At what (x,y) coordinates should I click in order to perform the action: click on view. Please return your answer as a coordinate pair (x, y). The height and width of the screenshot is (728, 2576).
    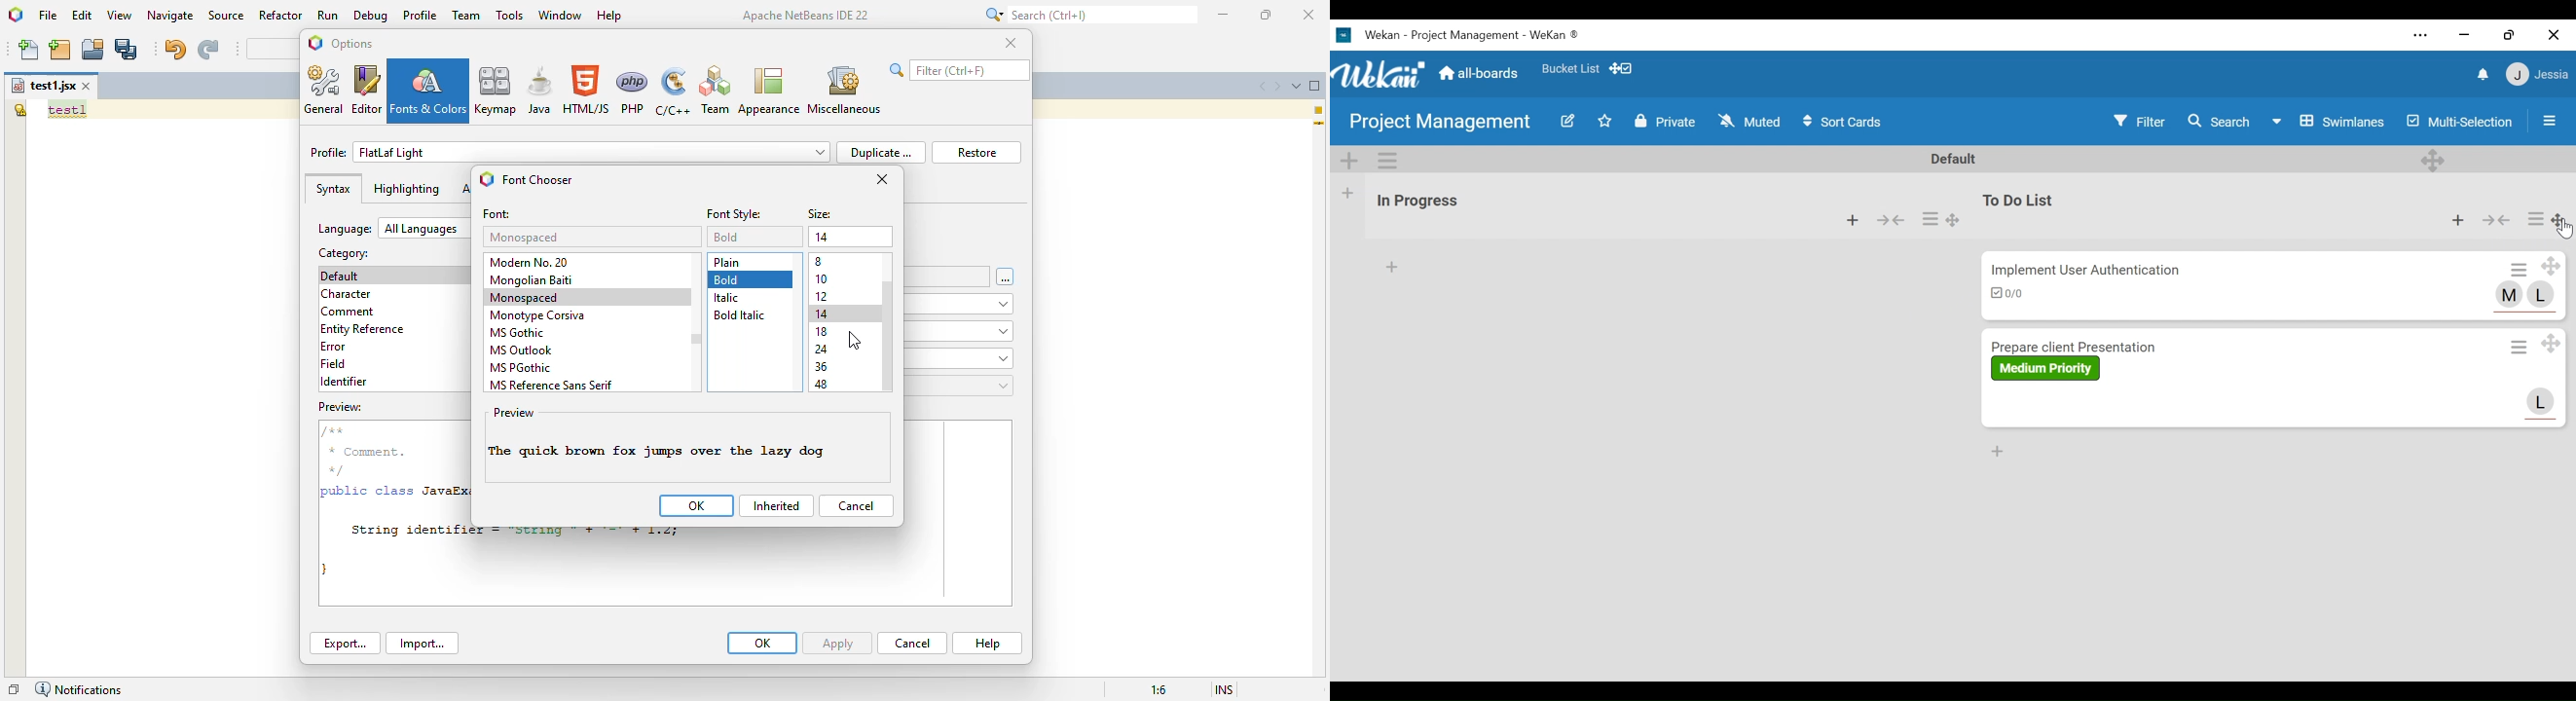
    Looking at the image, I should click on (120, 16).